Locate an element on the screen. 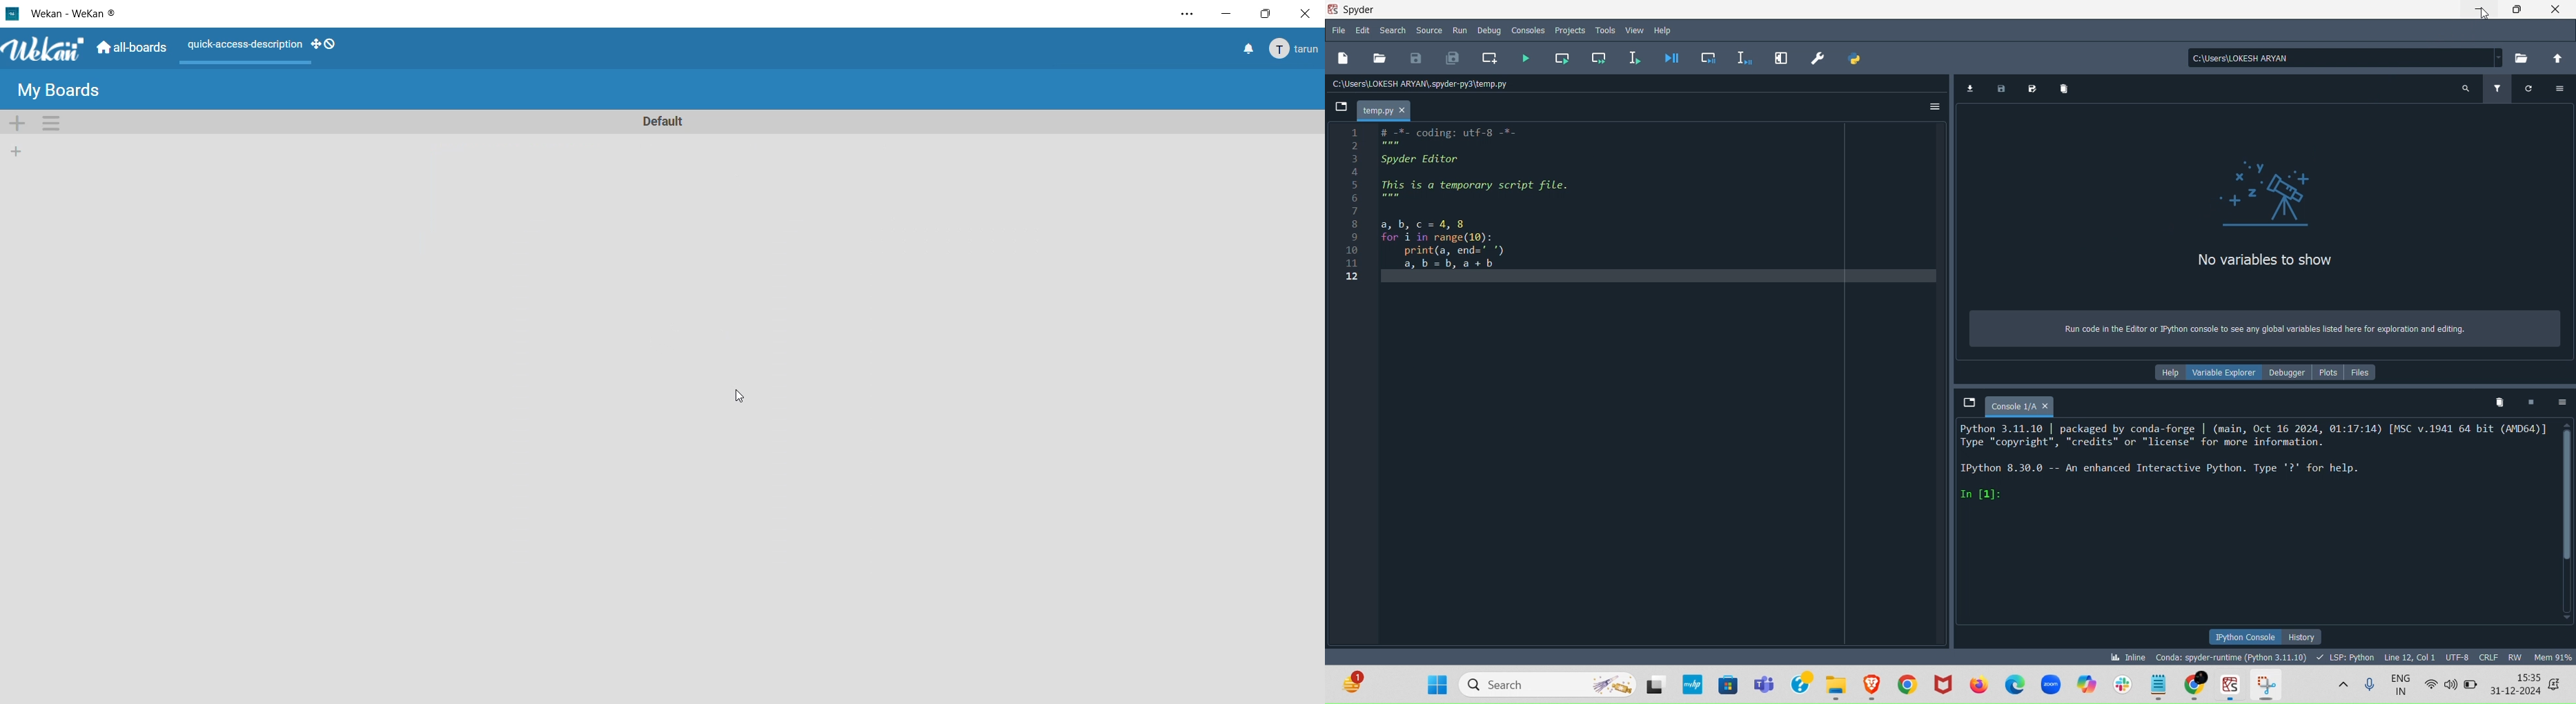 This screenshot has width=2576, height=728. Run current cell (Ctrl + Return) is located at coordinates (1563, 56).